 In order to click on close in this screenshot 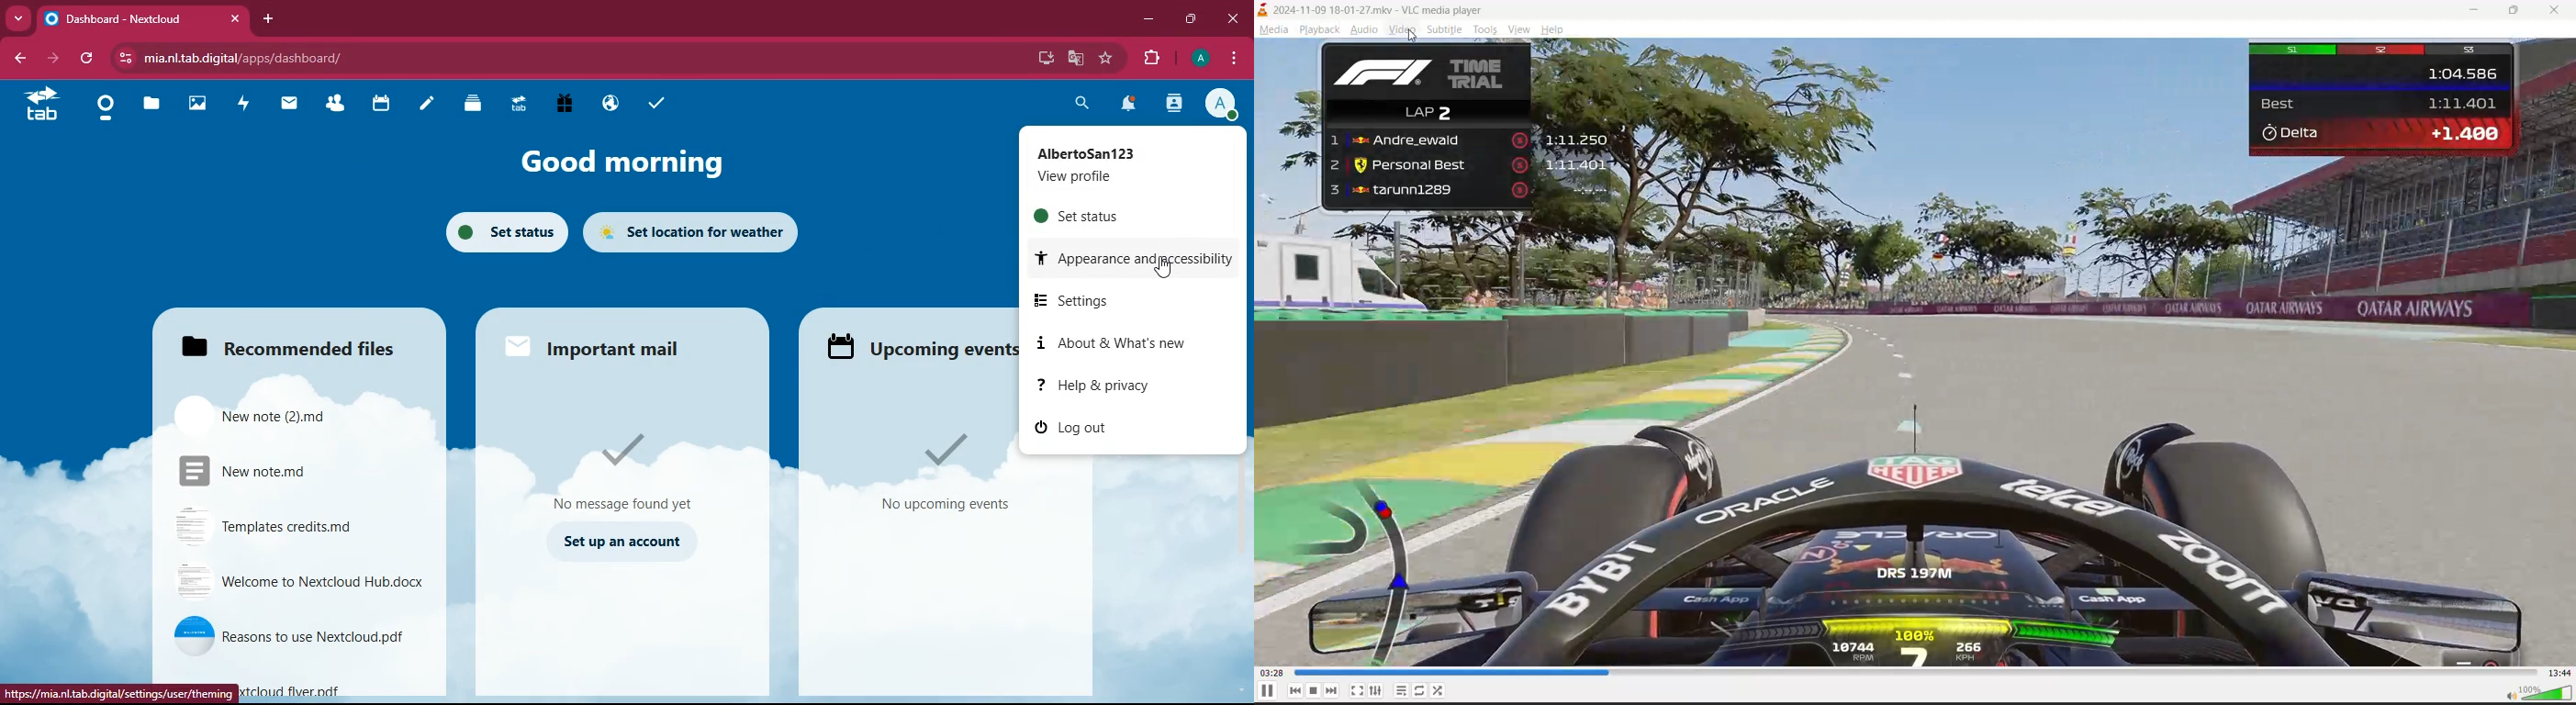, I will do `click(237, 19)`.